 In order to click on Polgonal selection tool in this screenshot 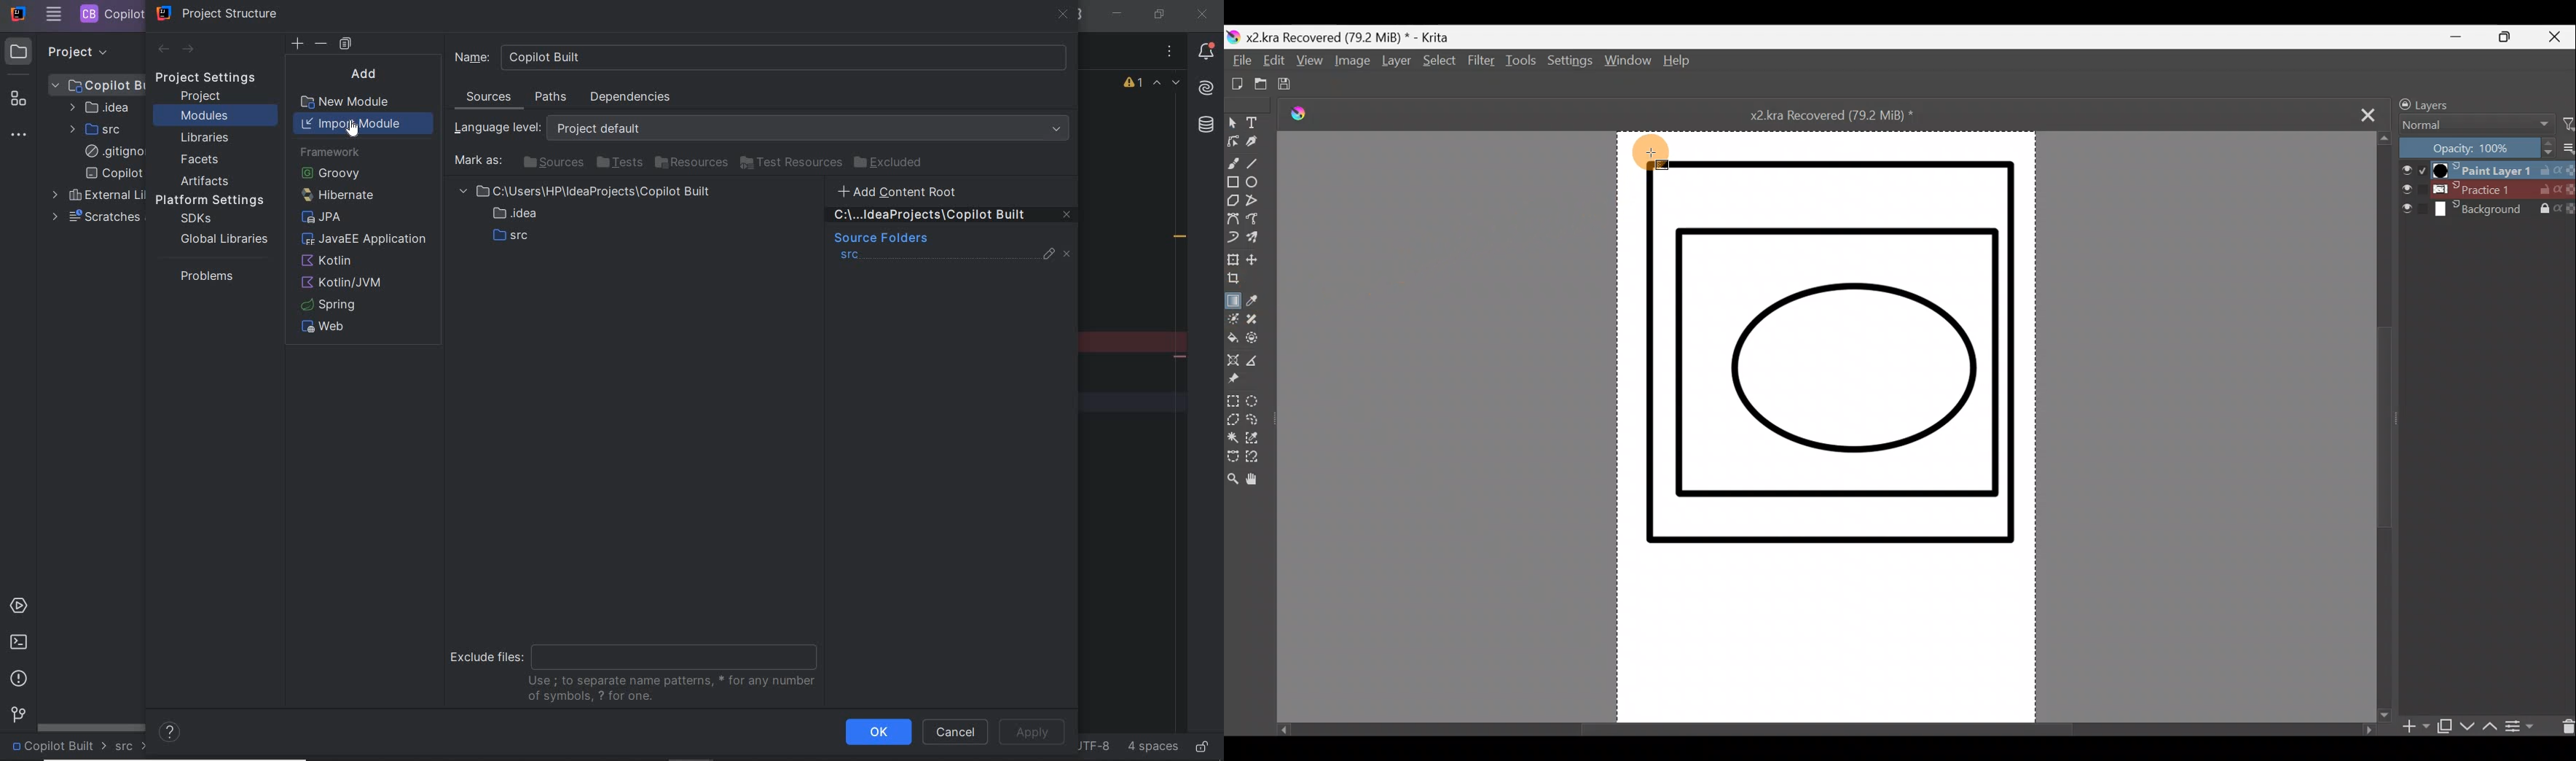, I will do `click(1232, 421)`.